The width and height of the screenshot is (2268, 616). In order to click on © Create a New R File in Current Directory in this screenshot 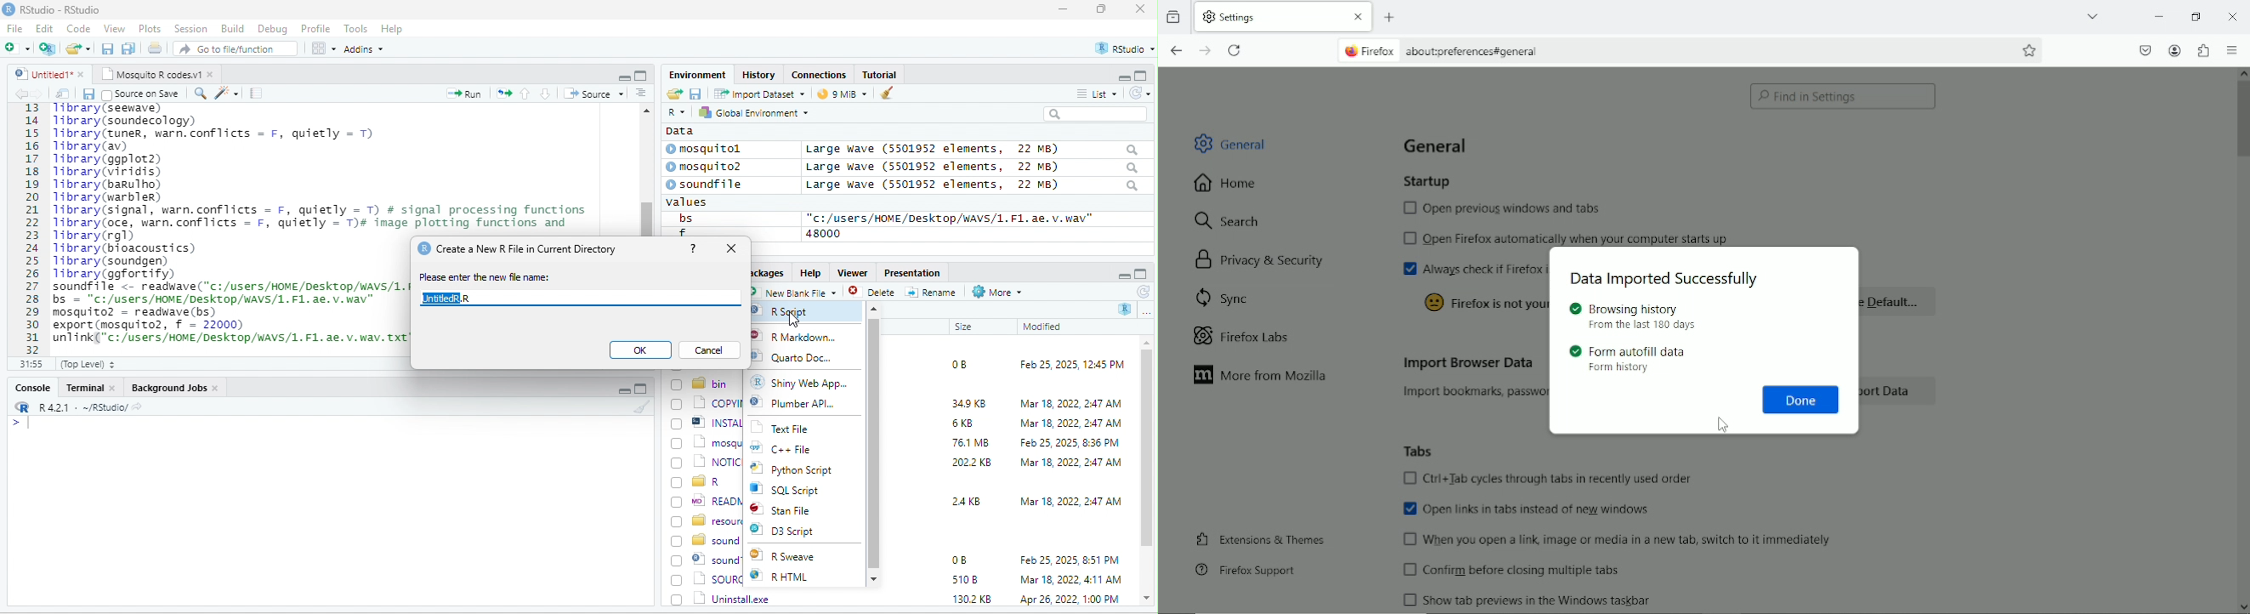, I will do `click(520, 247)`.